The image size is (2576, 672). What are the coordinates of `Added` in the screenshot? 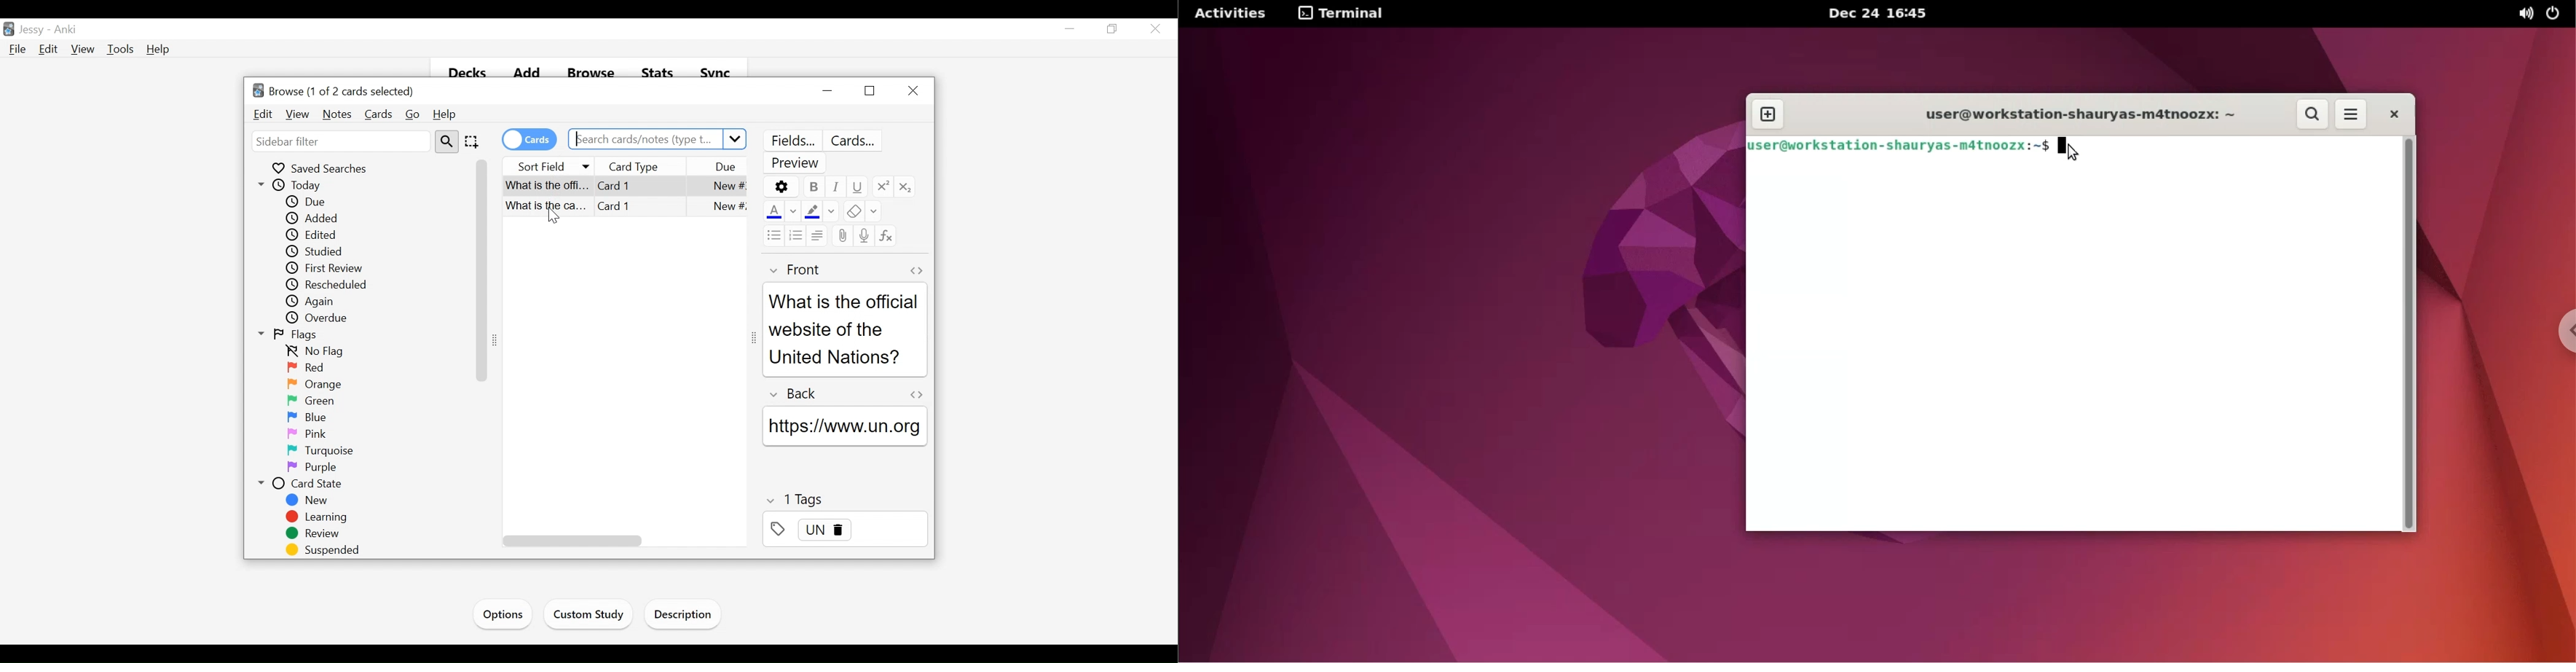 It's located at (316, 218).